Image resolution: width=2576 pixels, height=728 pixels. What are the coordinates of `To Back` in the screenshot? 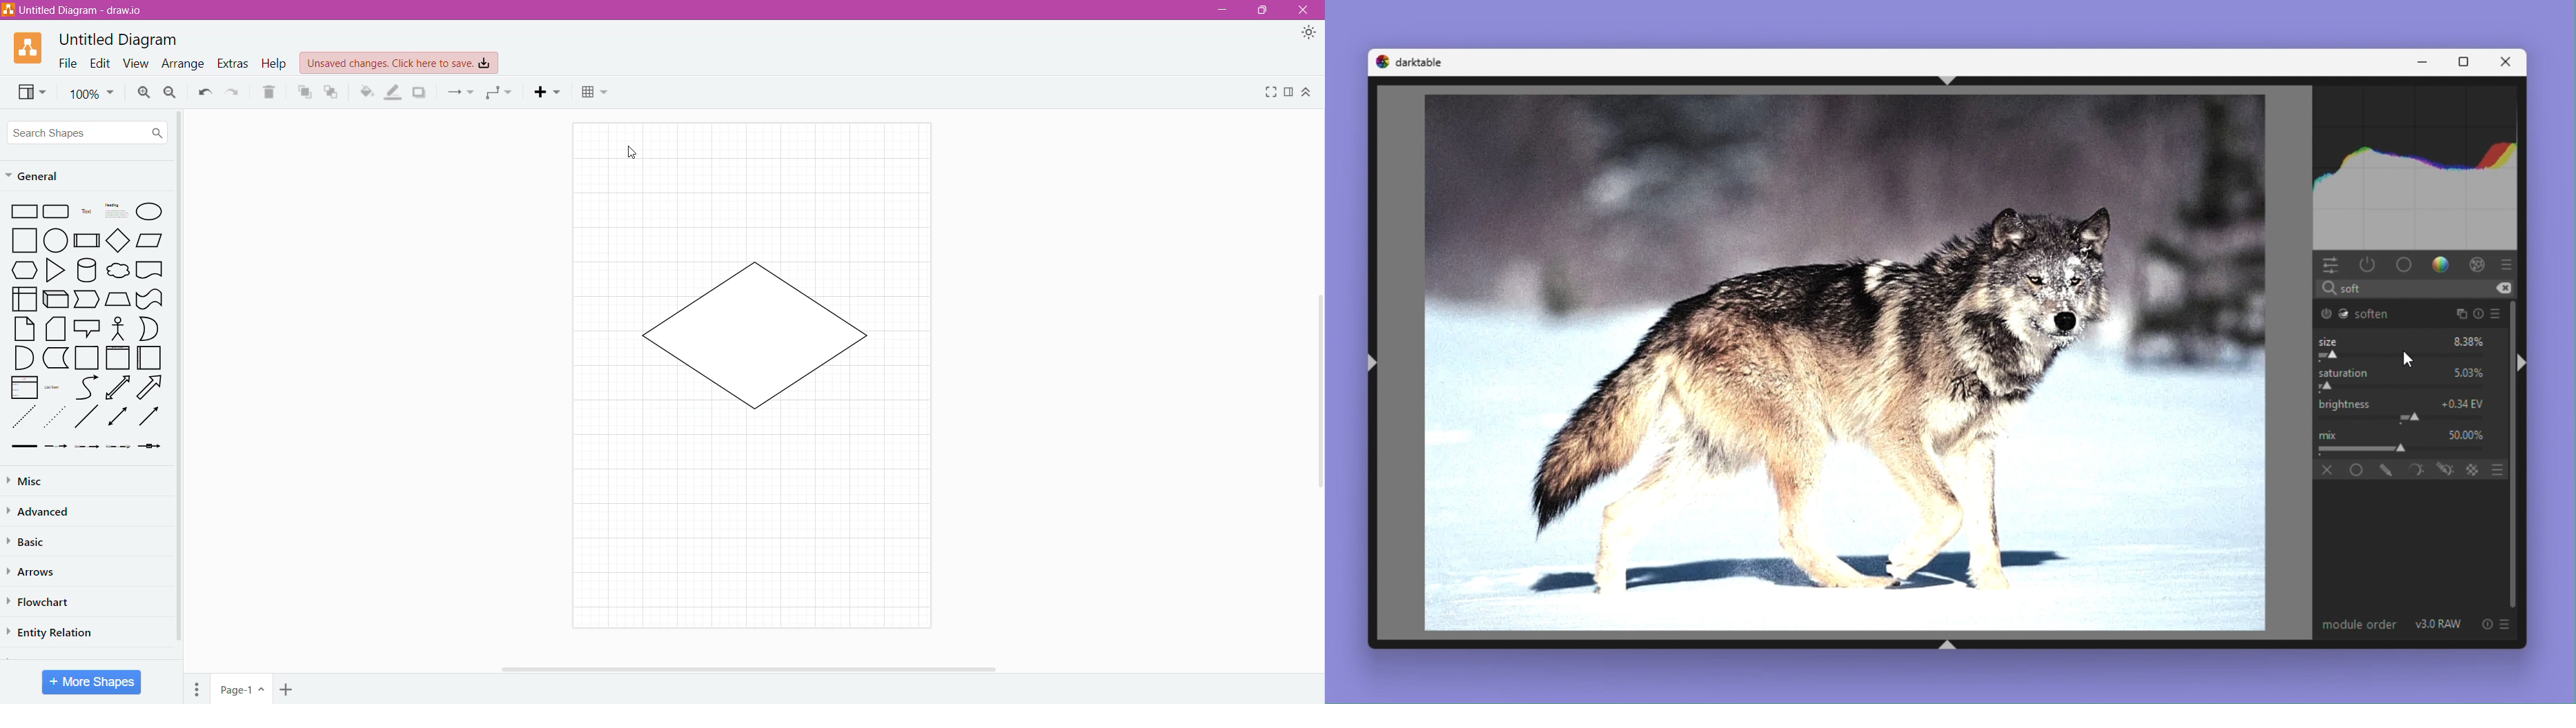 It's located at (332, 92).